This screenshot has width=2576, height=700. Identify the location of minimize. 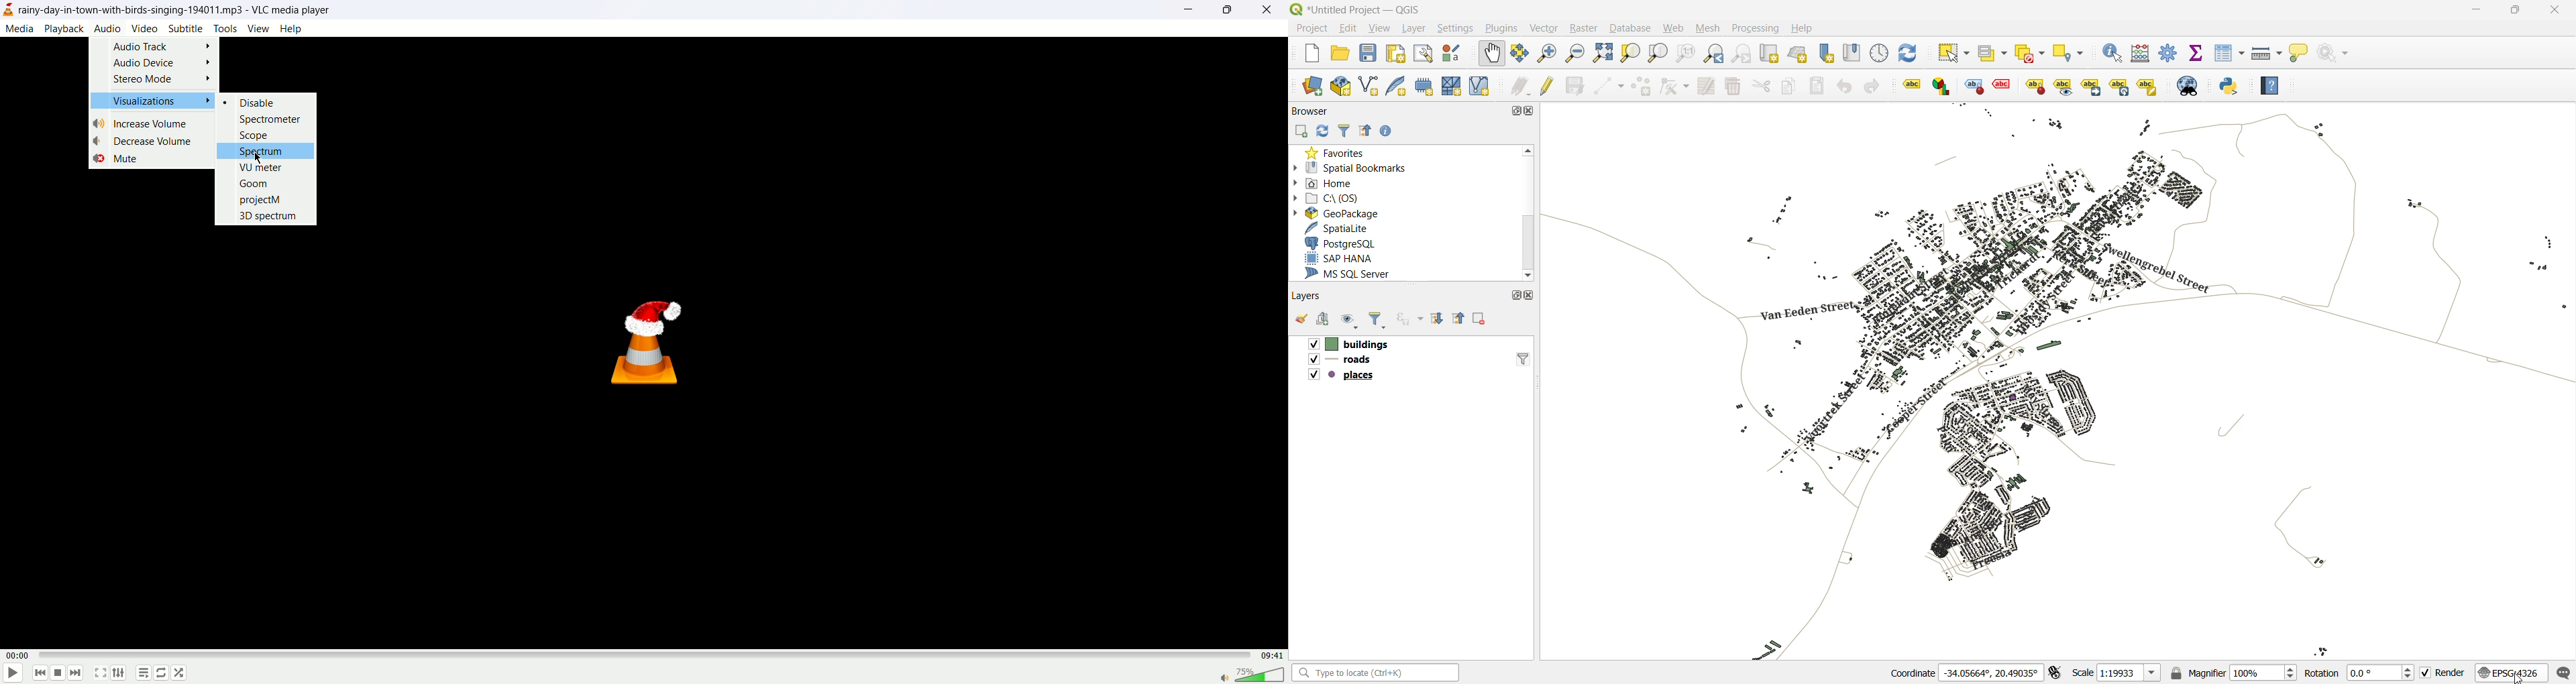
(1189, 11).